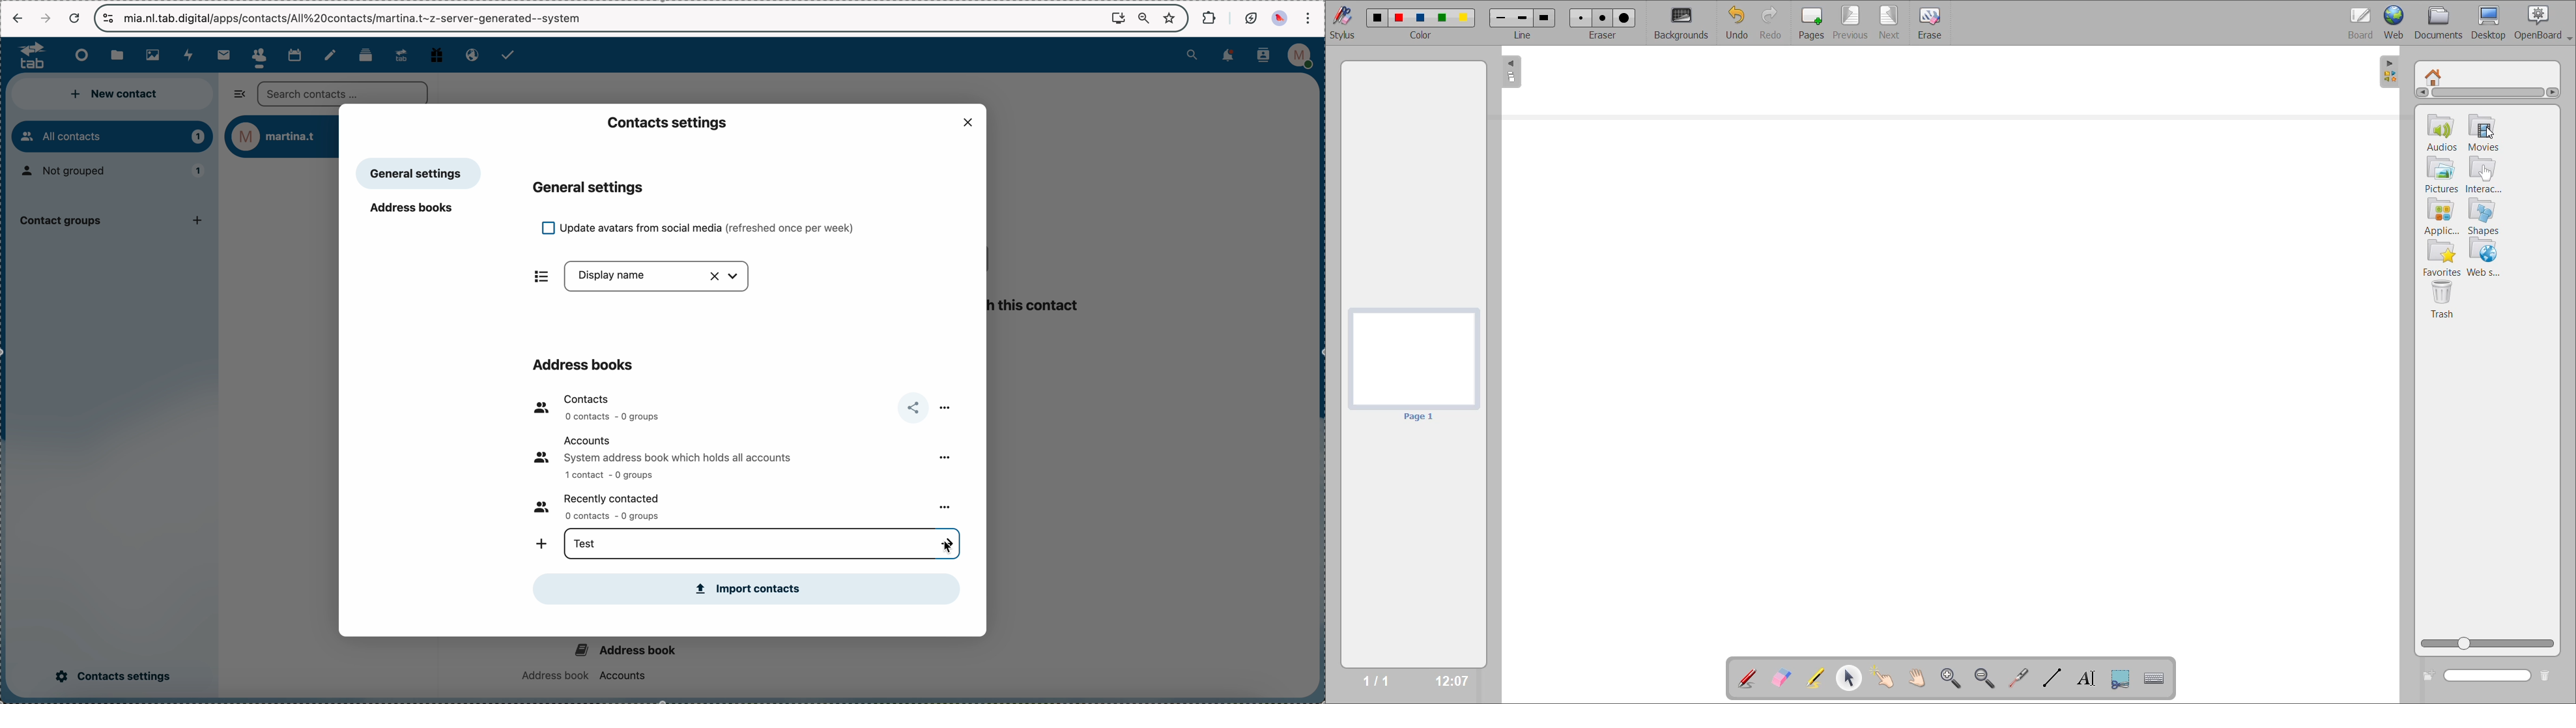 The width and height of the screenshot is (2576, 728). Describe the element at coordinates (107, 17) in the screenshot. I see `controls` at that location.